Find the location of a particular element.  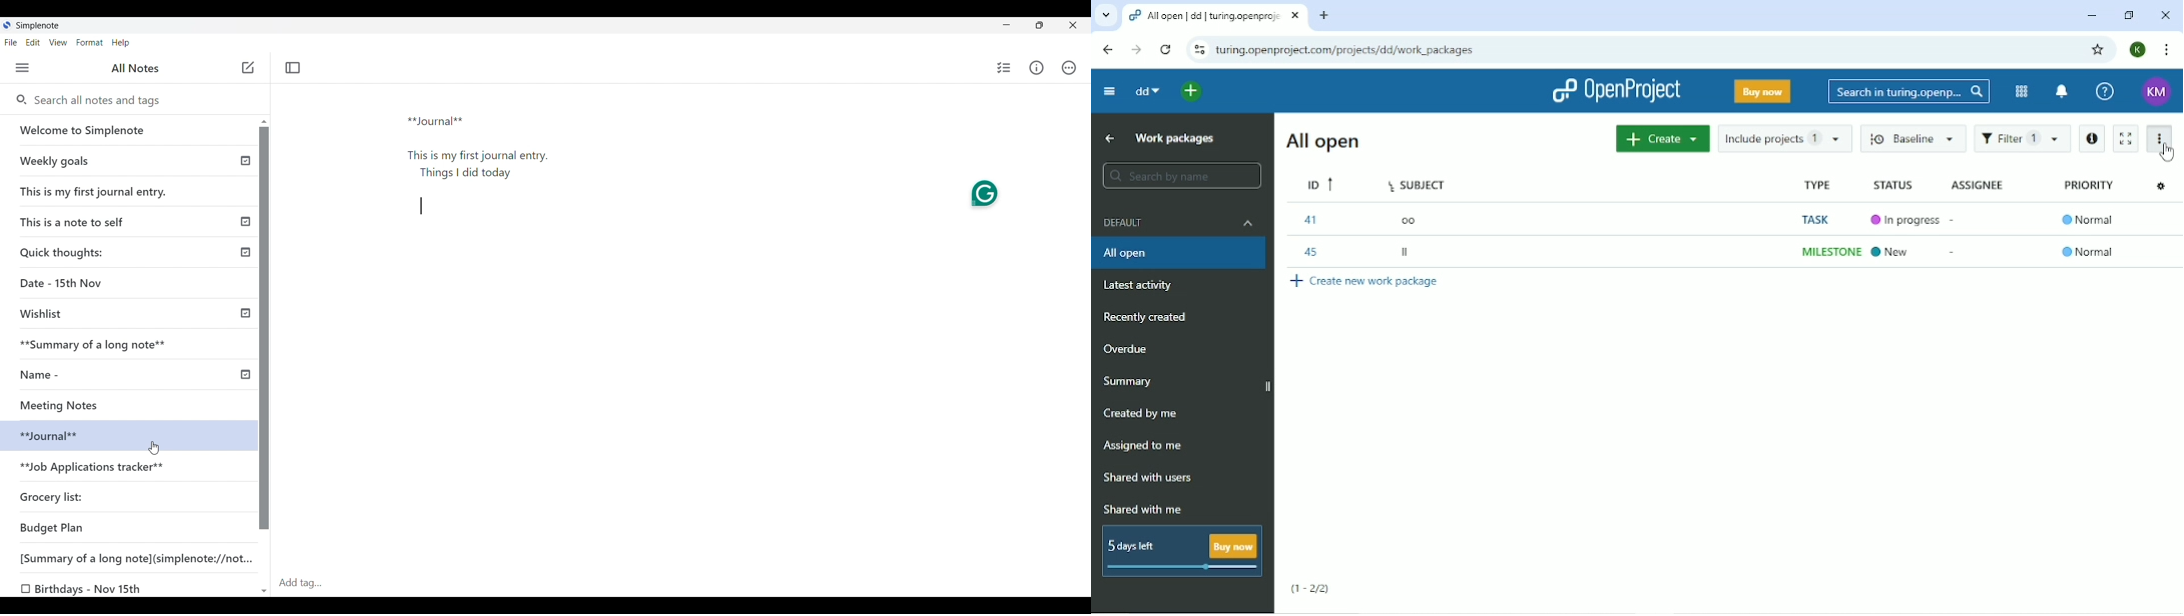

Quick slide to bottom is located at coordinates (264, 592).